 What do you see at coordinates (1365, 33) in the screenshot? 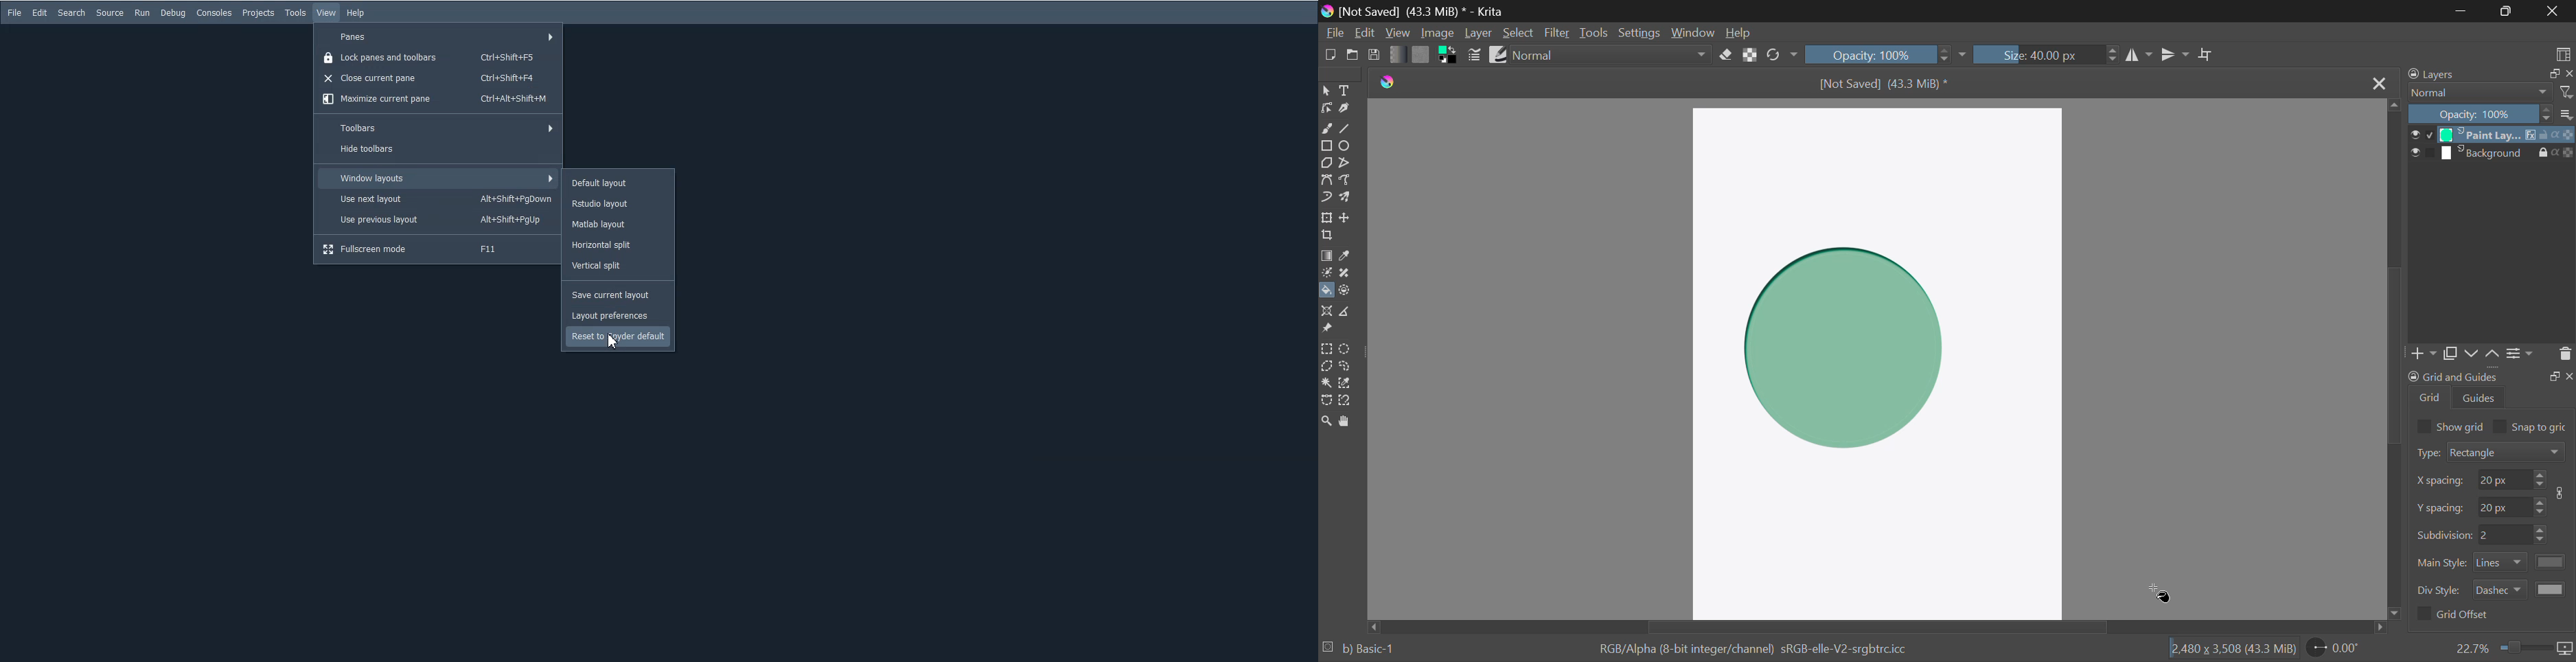
I see `Edit` at bounding box center [1365, 33].